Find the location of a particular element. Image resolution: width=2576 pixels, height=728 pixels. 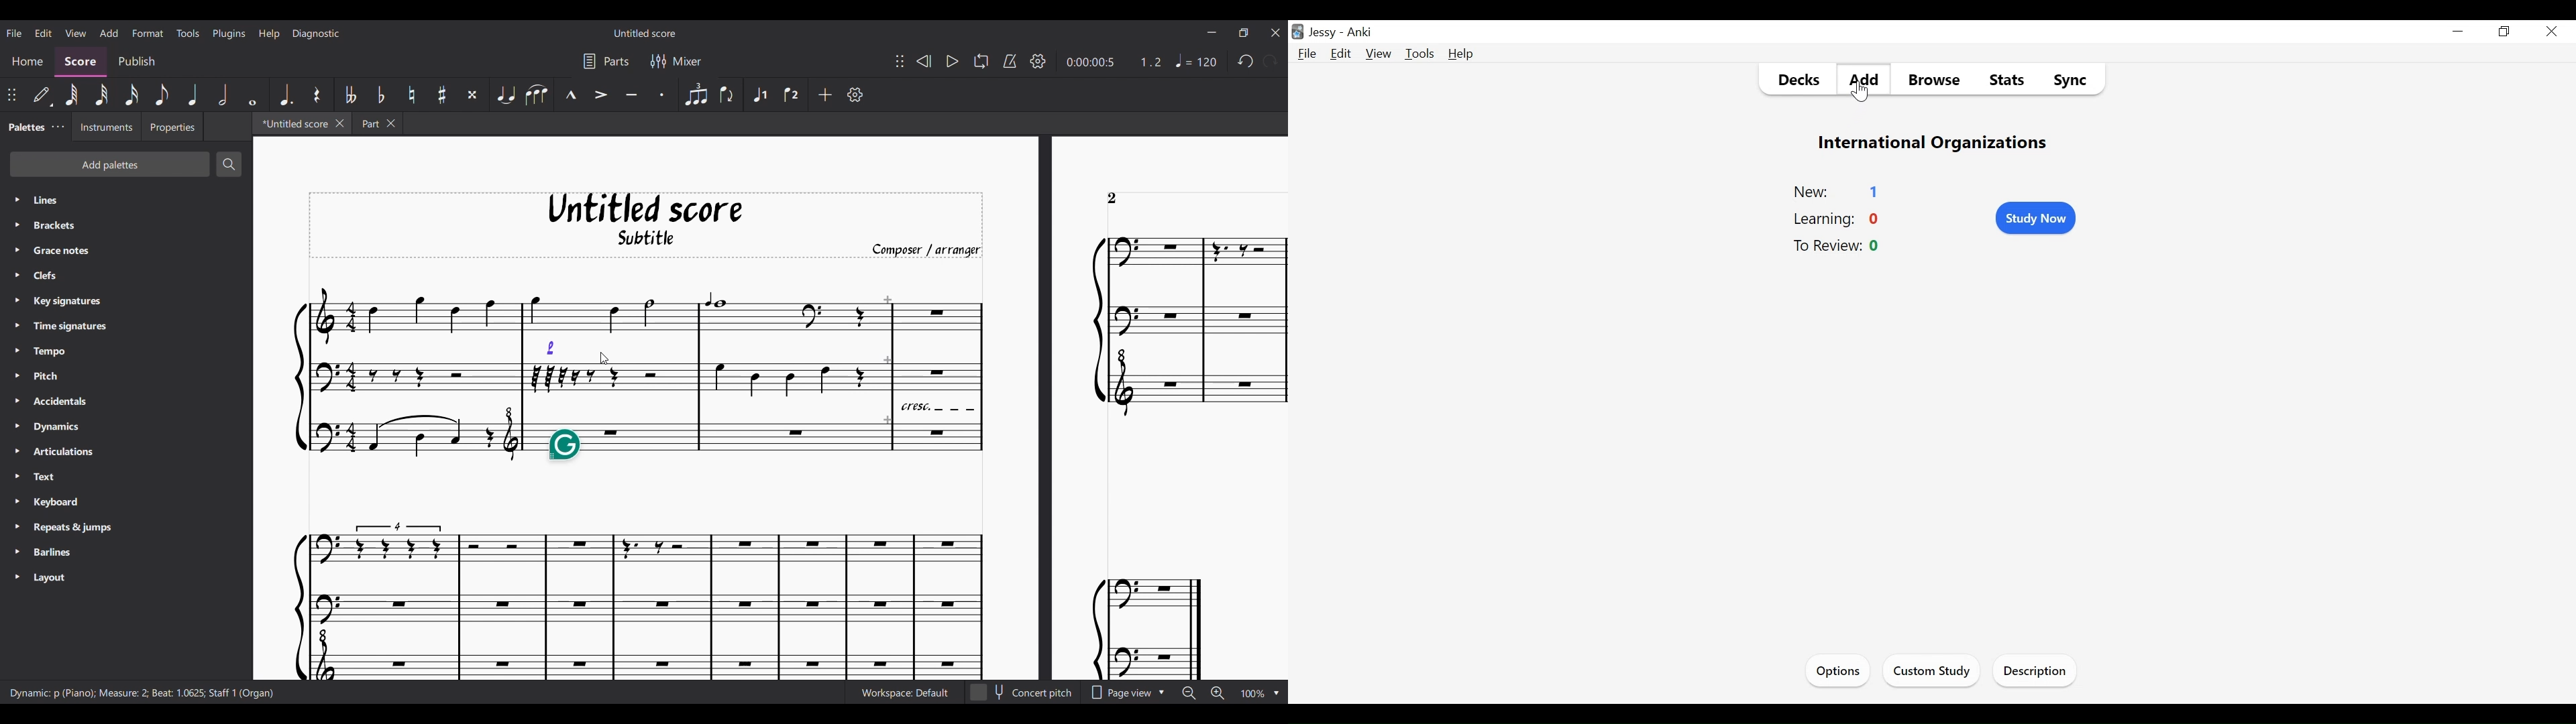

Cursor after dragging the dynamic marking from its previous position is located at coordinates (604, 359).